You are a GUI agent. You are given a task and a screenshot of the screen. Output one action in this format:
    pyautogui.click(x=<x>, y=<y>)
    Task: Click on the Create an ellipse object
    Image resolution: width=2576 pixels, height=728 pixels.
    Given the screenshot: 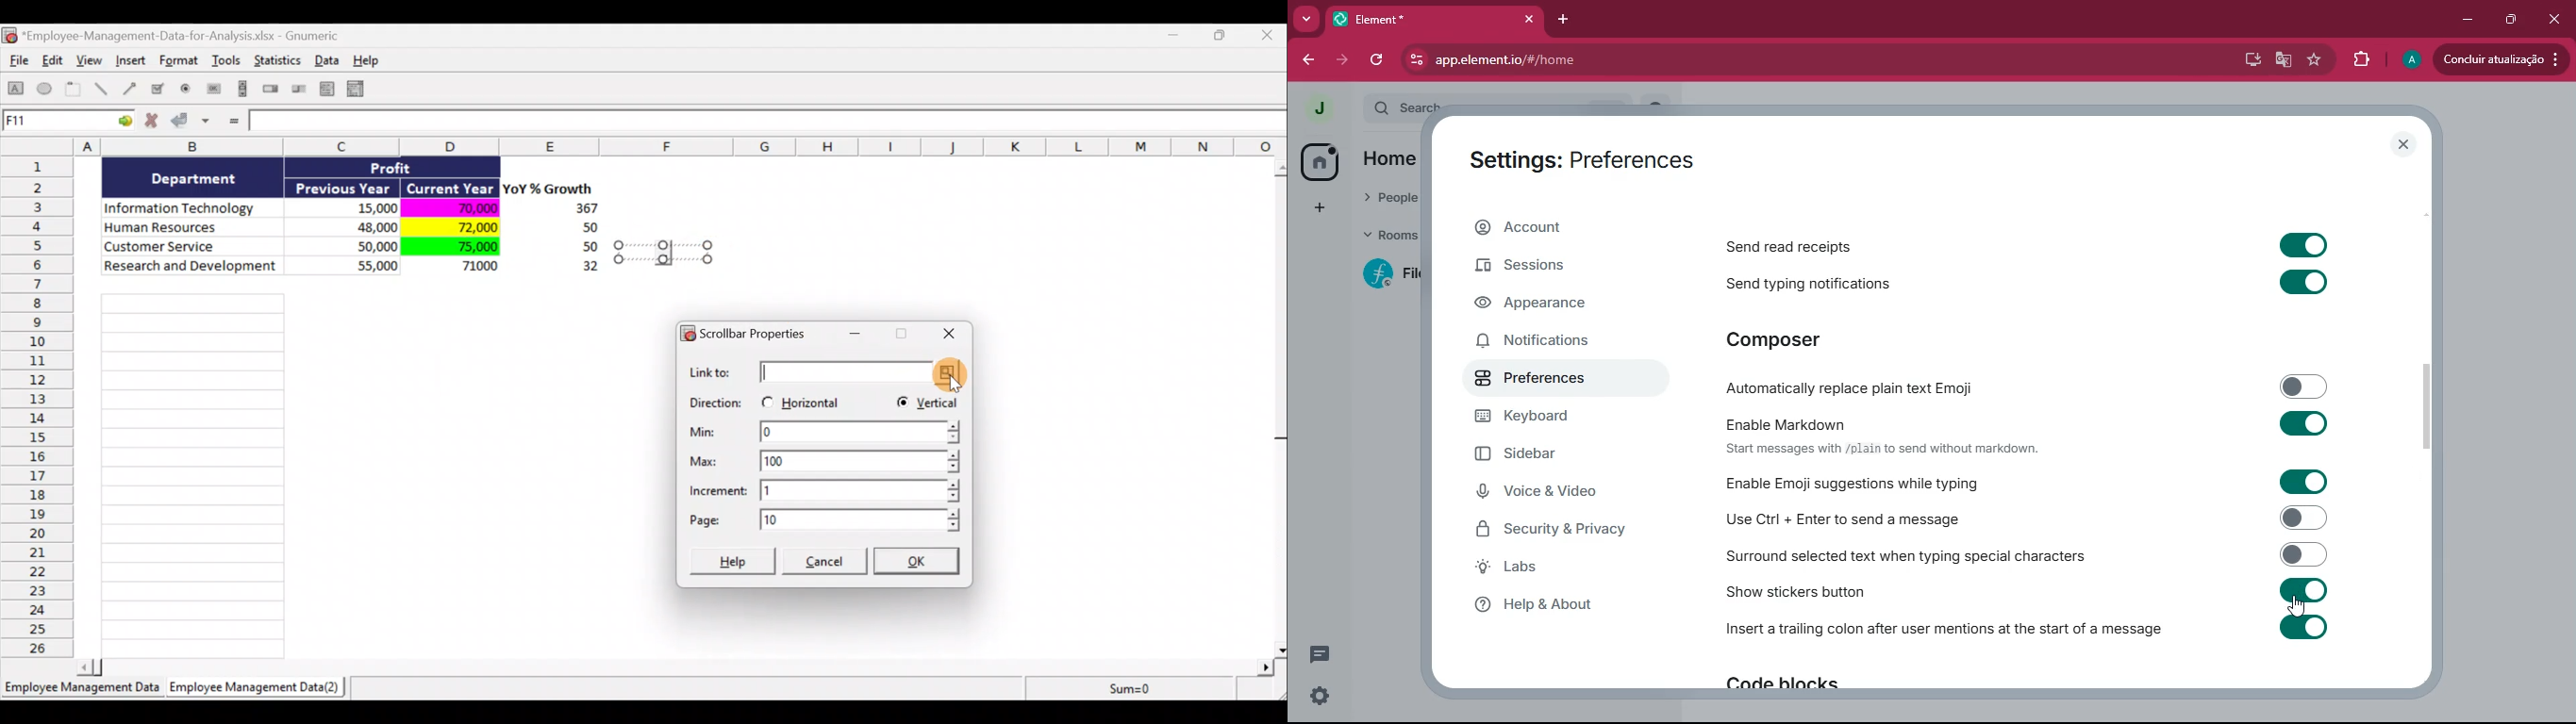 What is the action you would take?
    pyautogui.click(x=45, y=89)
    